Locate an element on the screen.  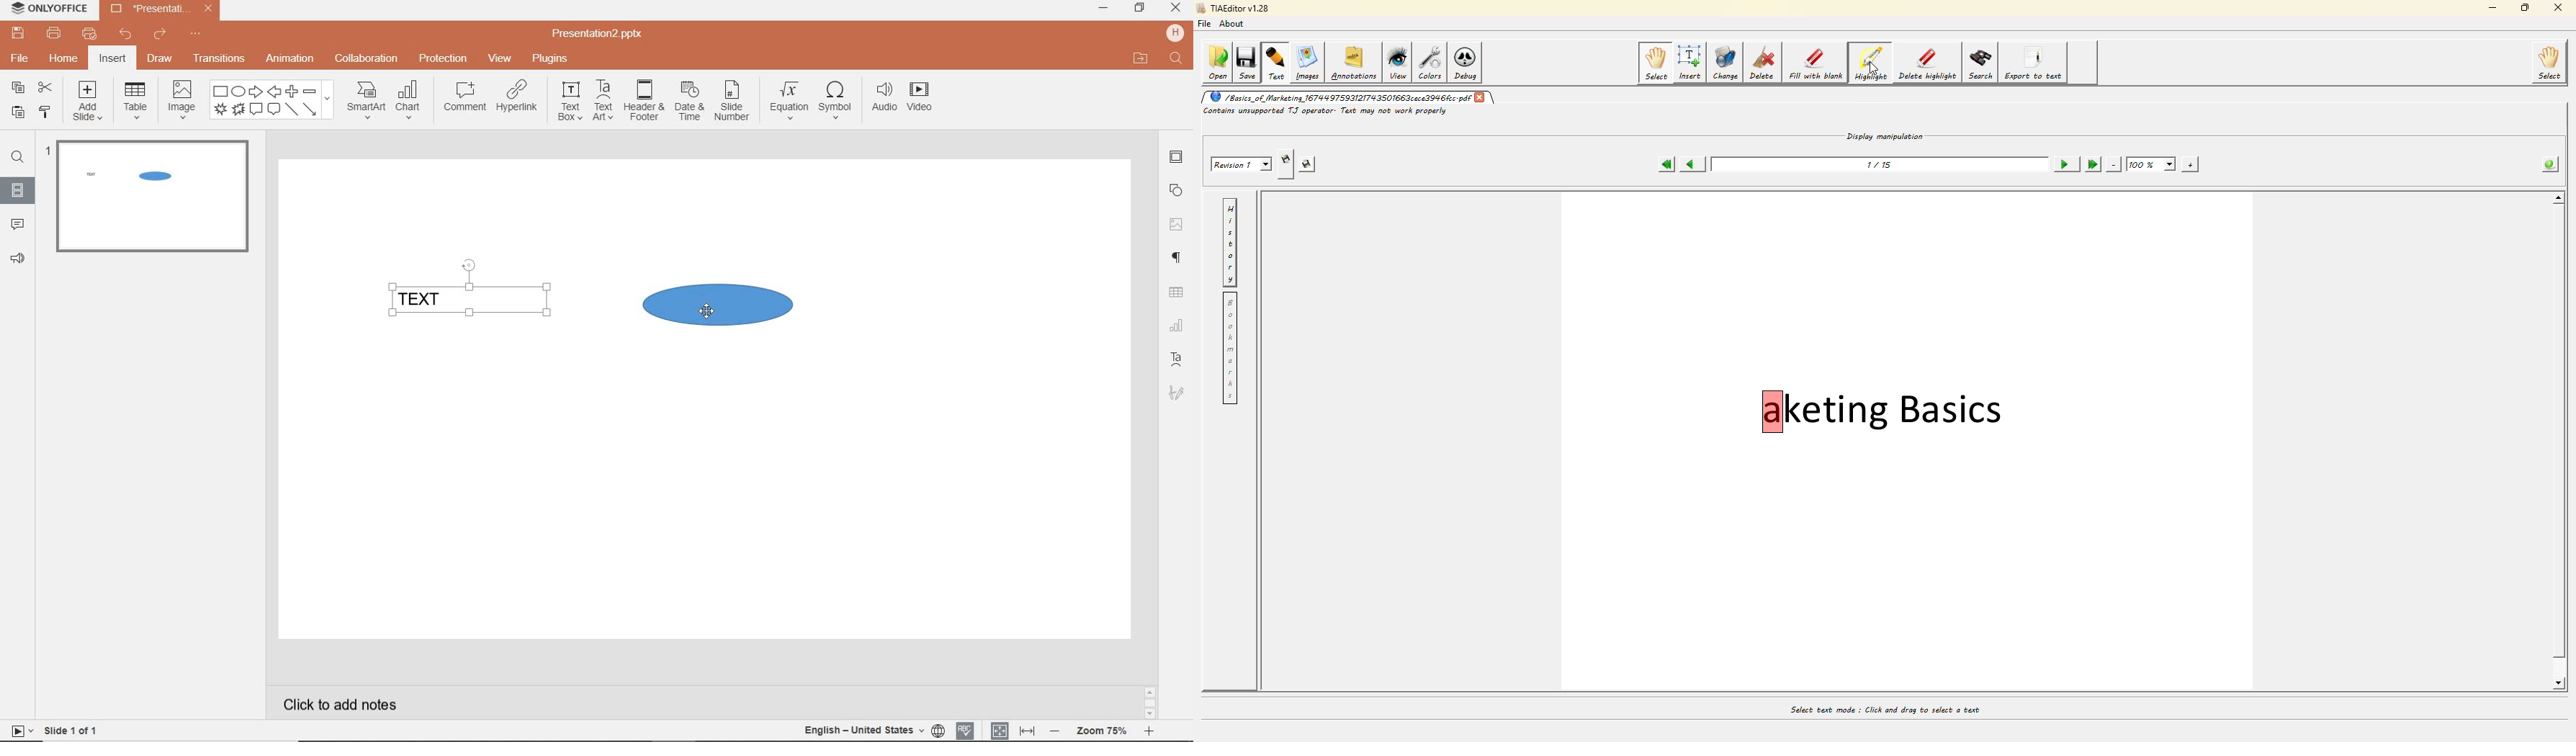
SLIDE SETTINGS is located at coordinates (1177, 158).